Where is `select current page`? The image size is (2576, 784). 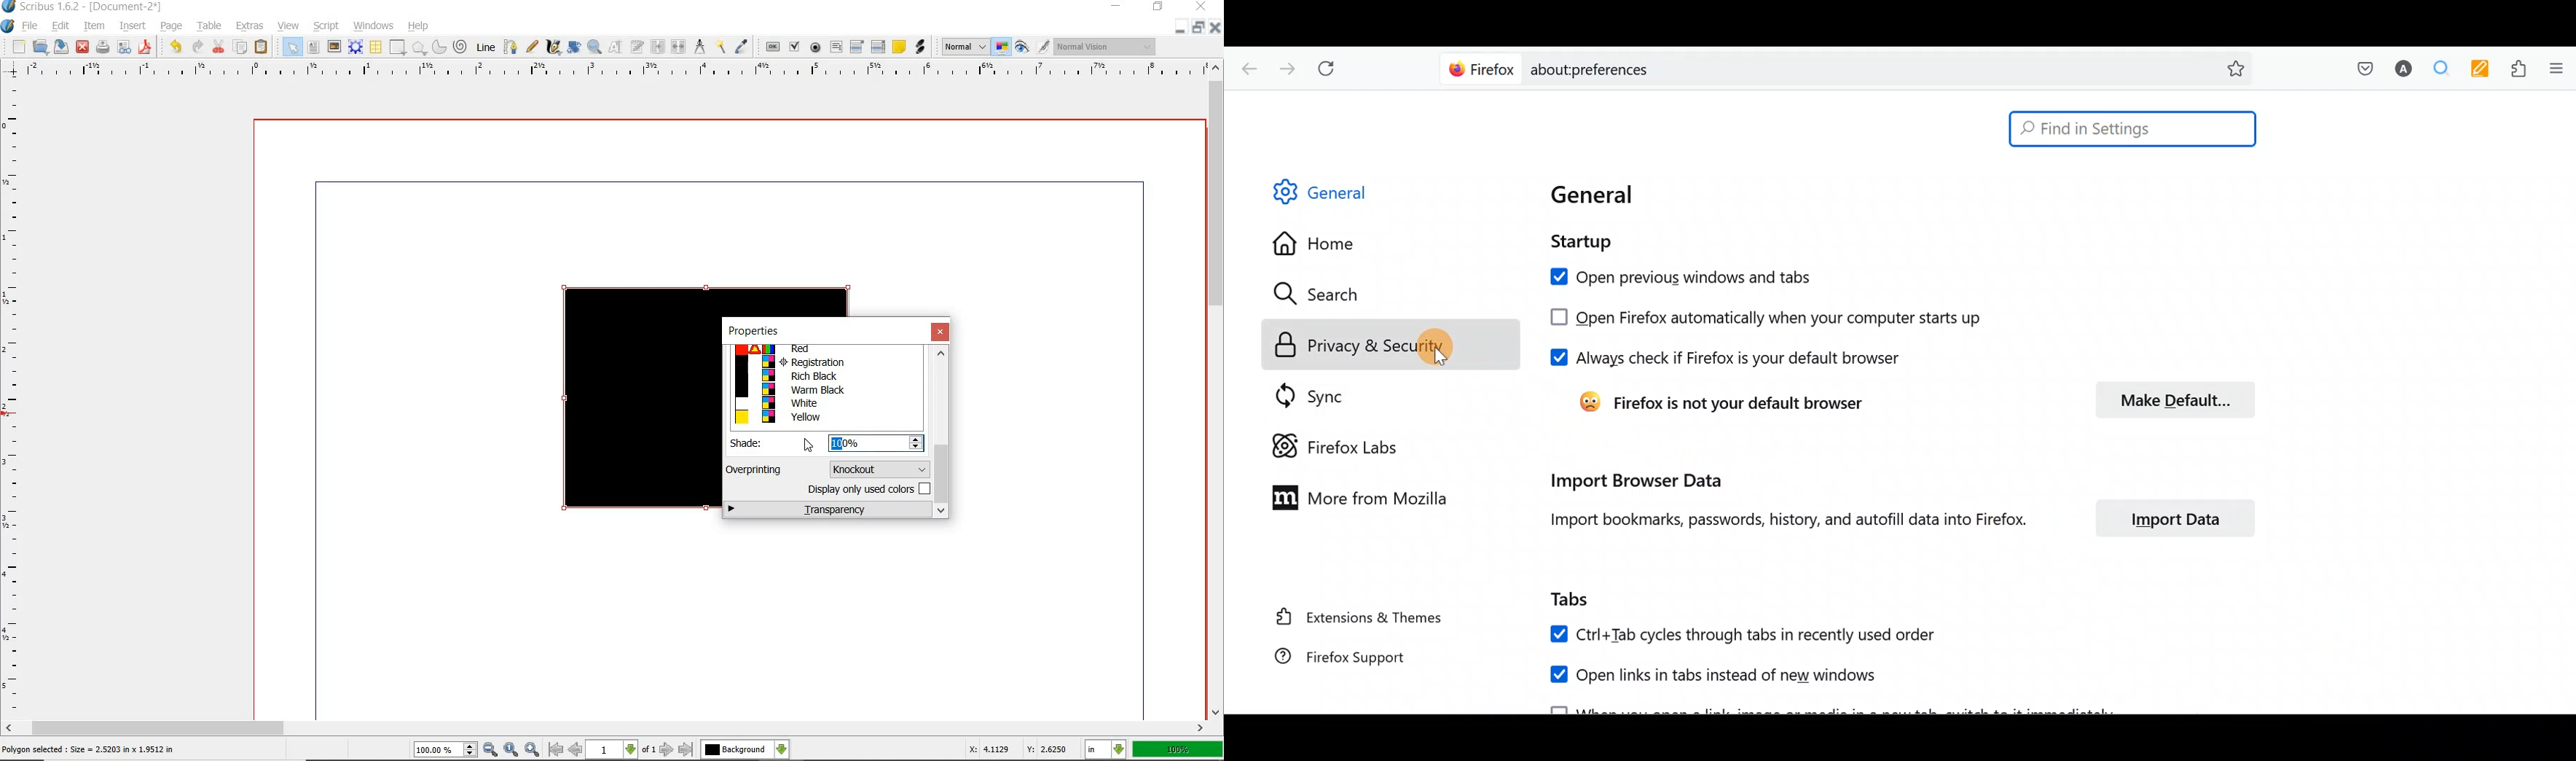
select current page is located at coordinates (621, 750).